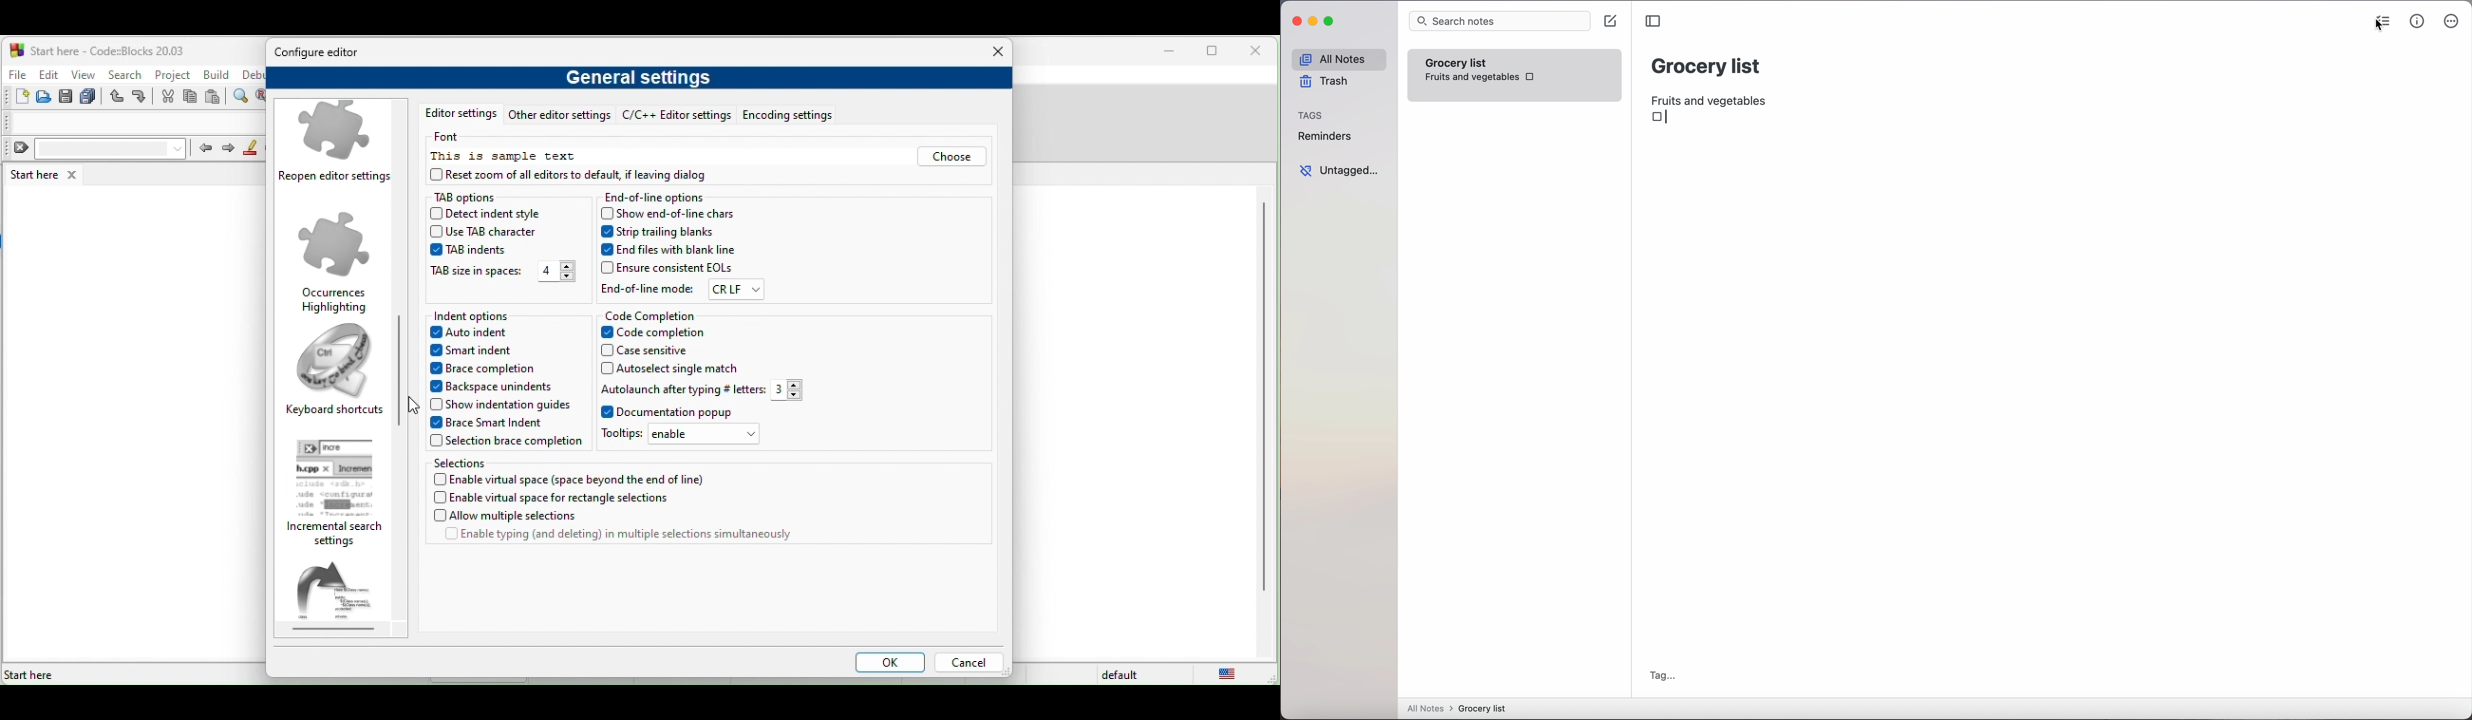 The image size is (2492, 728). Describe the element at coordinates (338, 145) in the screenshot. I see `reopen editor settings` at that location.